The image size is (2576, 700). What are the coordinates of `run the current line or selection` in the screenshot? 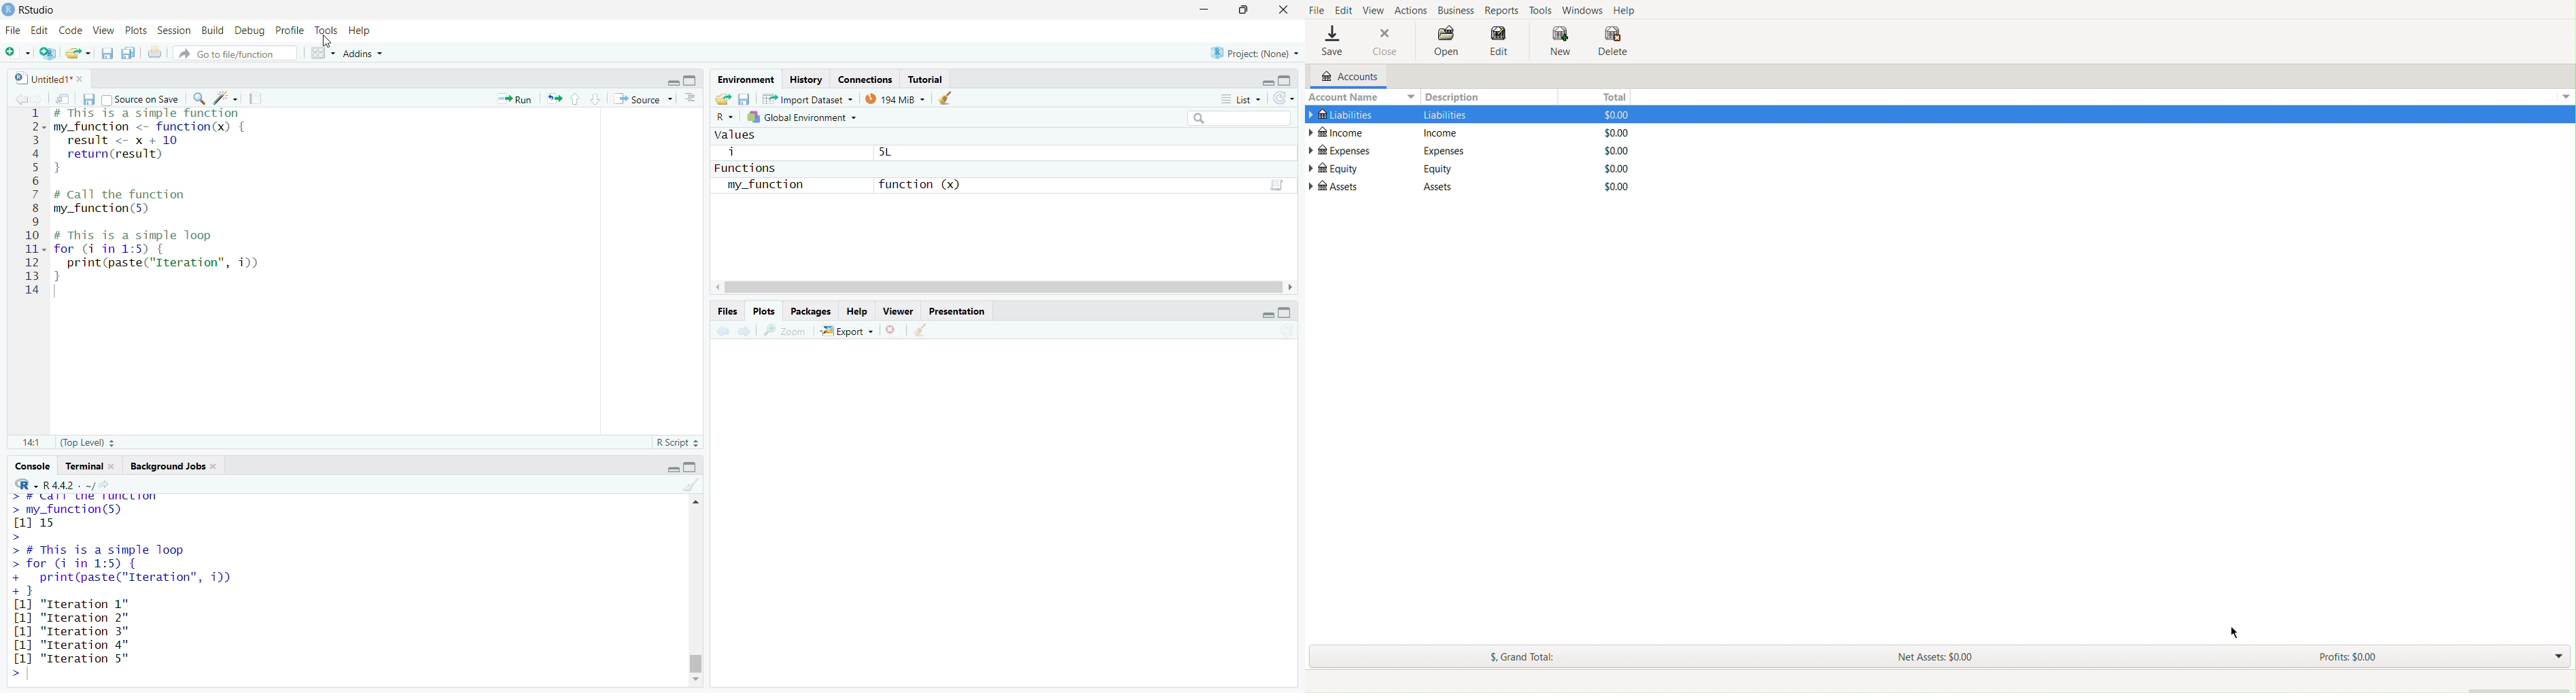 It's located at (517, 99).